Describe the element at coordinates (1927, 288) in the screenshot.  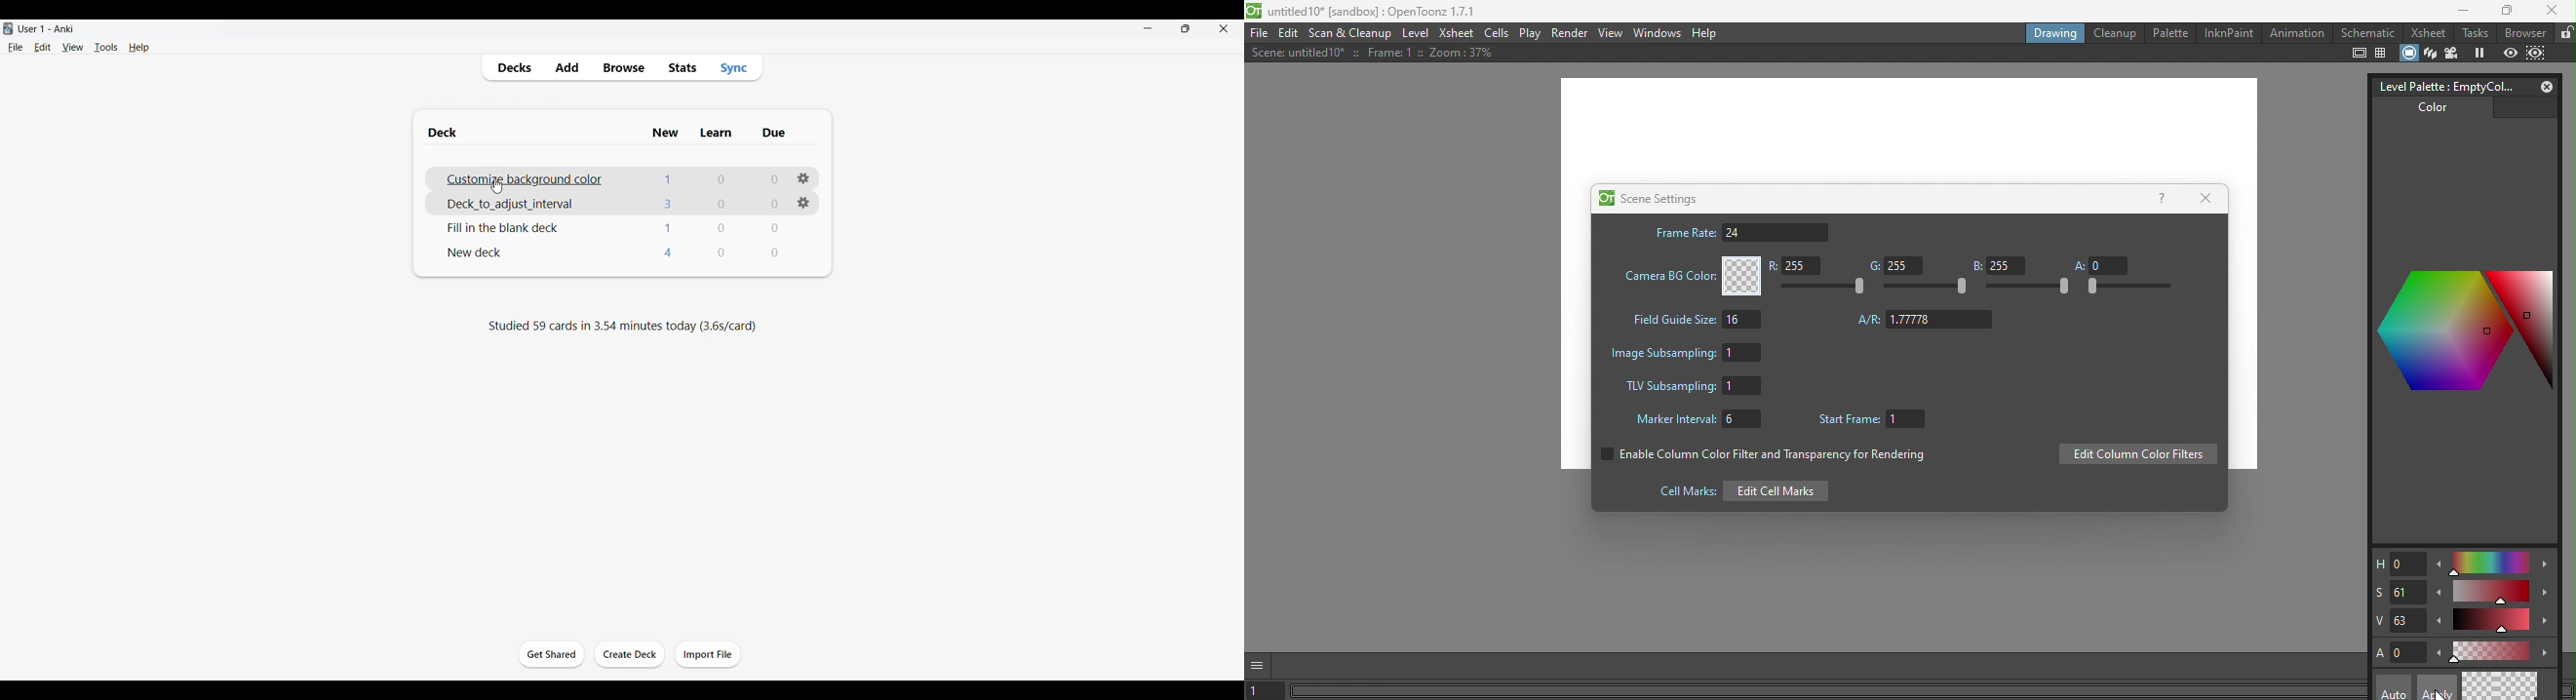
I see `Slide bar` at that location.